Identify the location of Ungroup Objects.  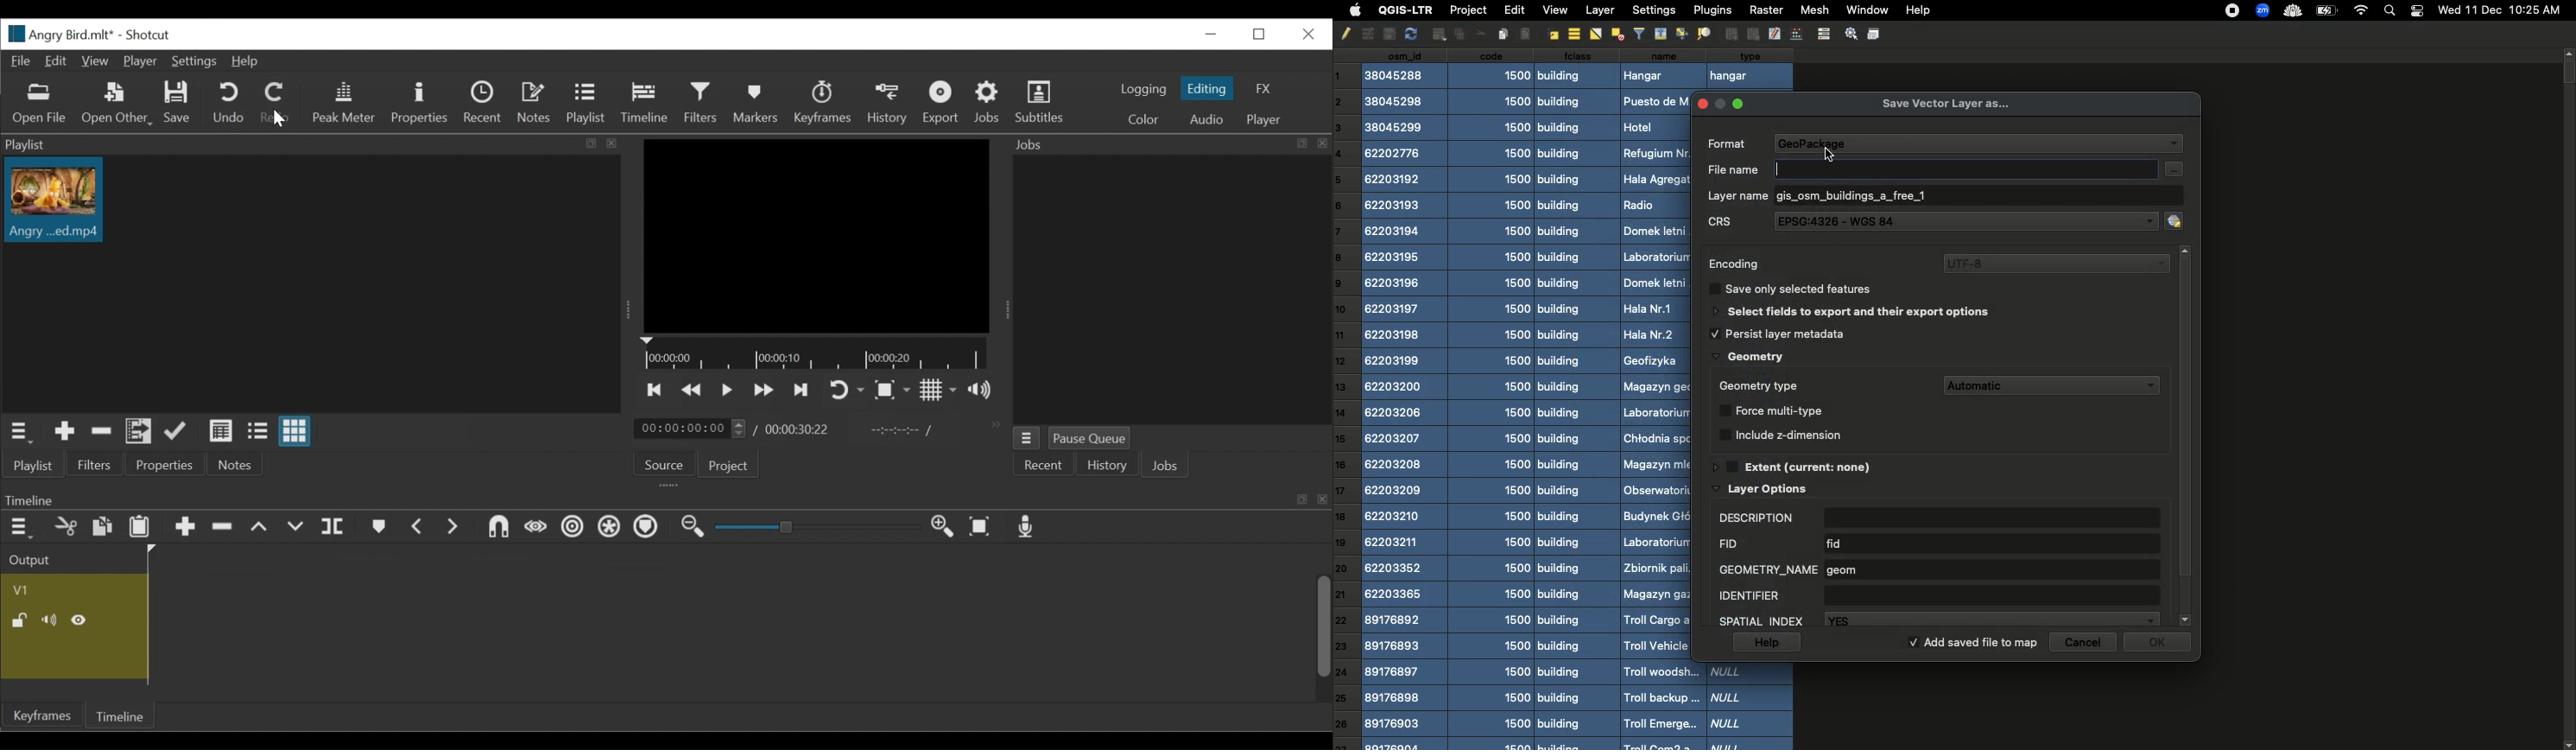
(1752, 35).